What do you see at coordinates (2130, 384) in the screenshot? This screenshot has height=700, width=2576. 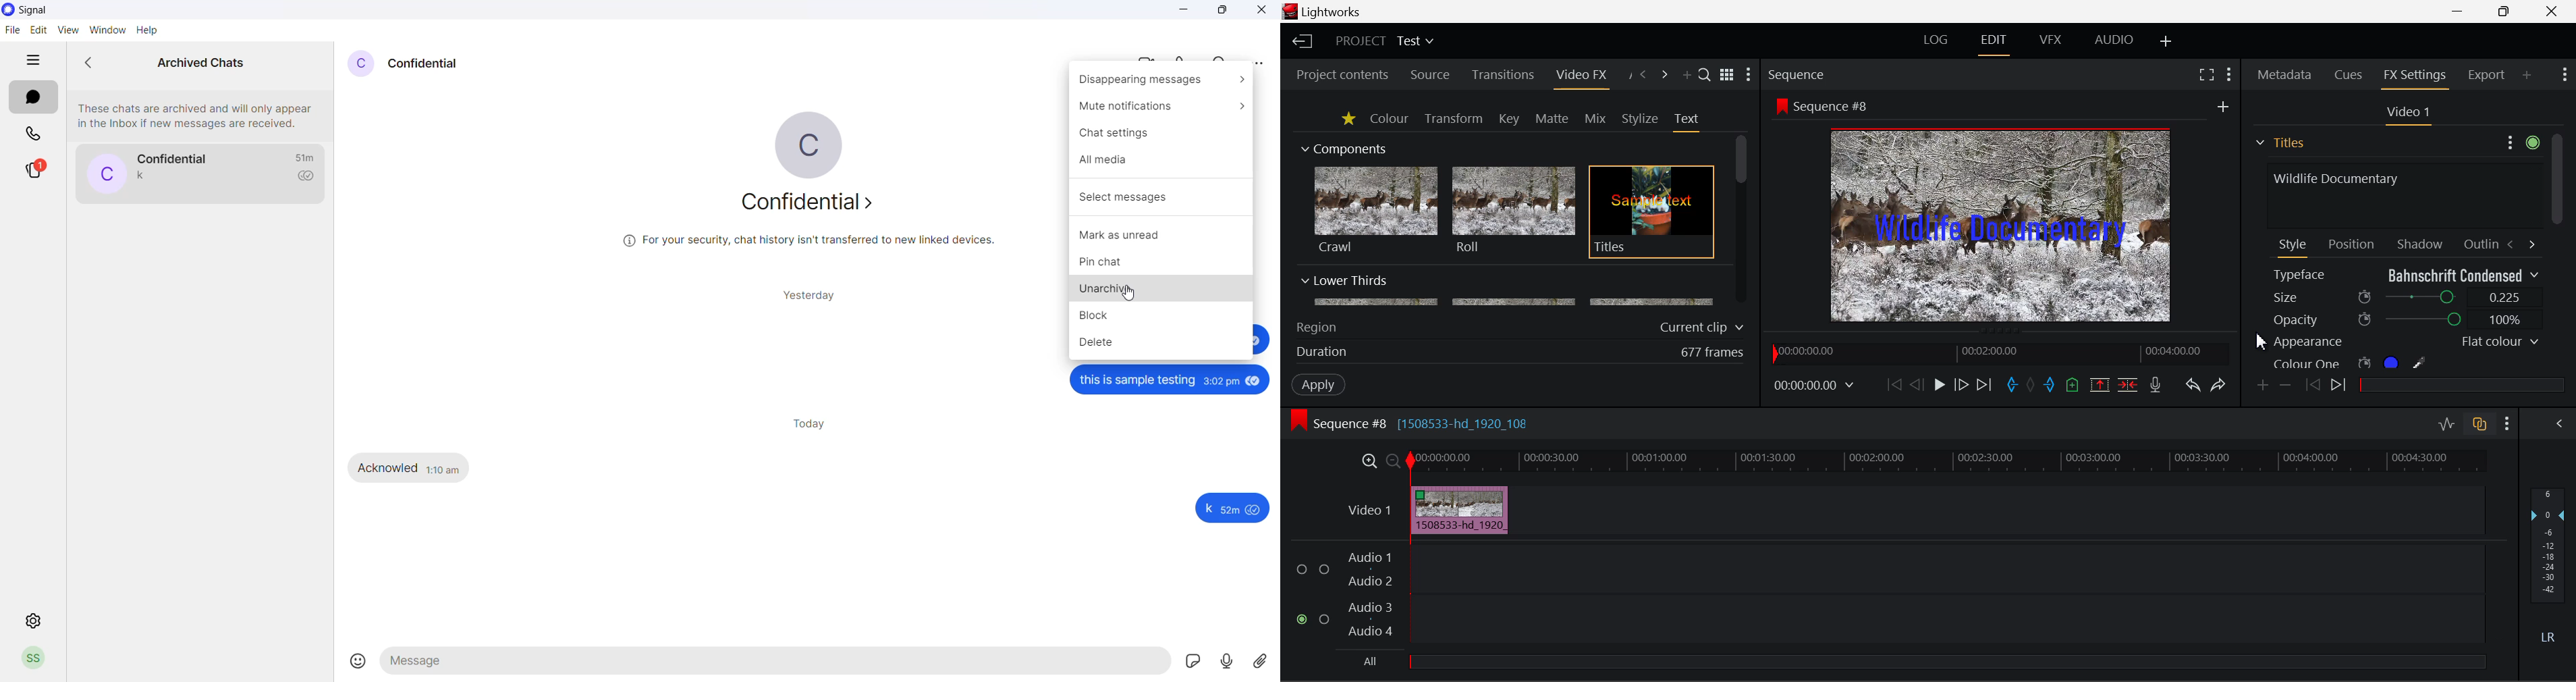 I see `Delete/Cut` at bounding box center [2130, 384].